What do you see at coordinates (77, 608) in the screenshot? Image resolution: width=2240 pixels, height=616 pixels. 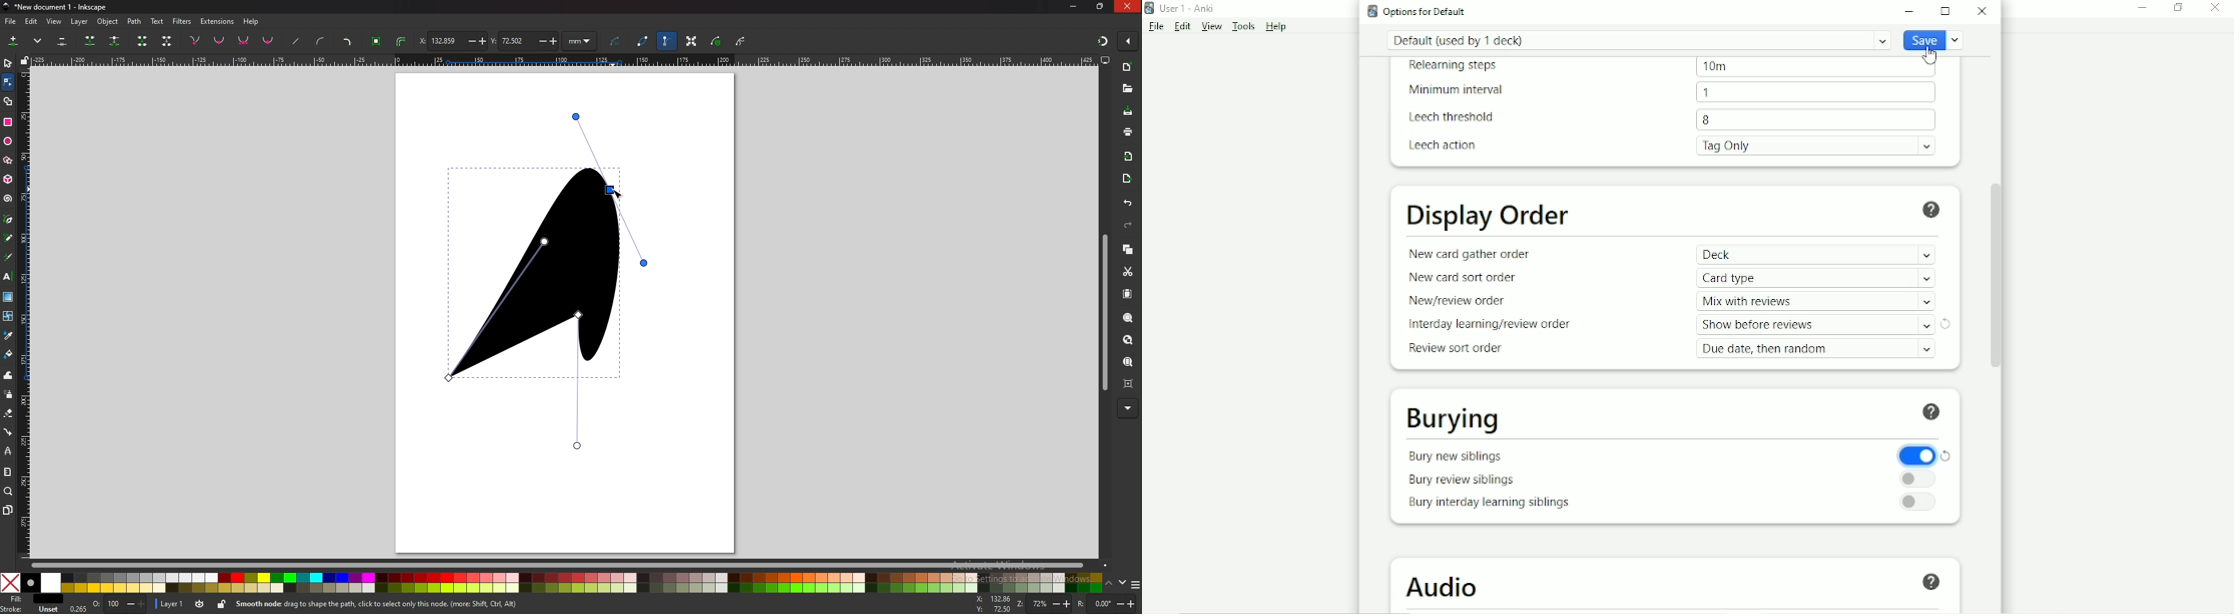 I see `0.265` at bounding box center [77, 608].